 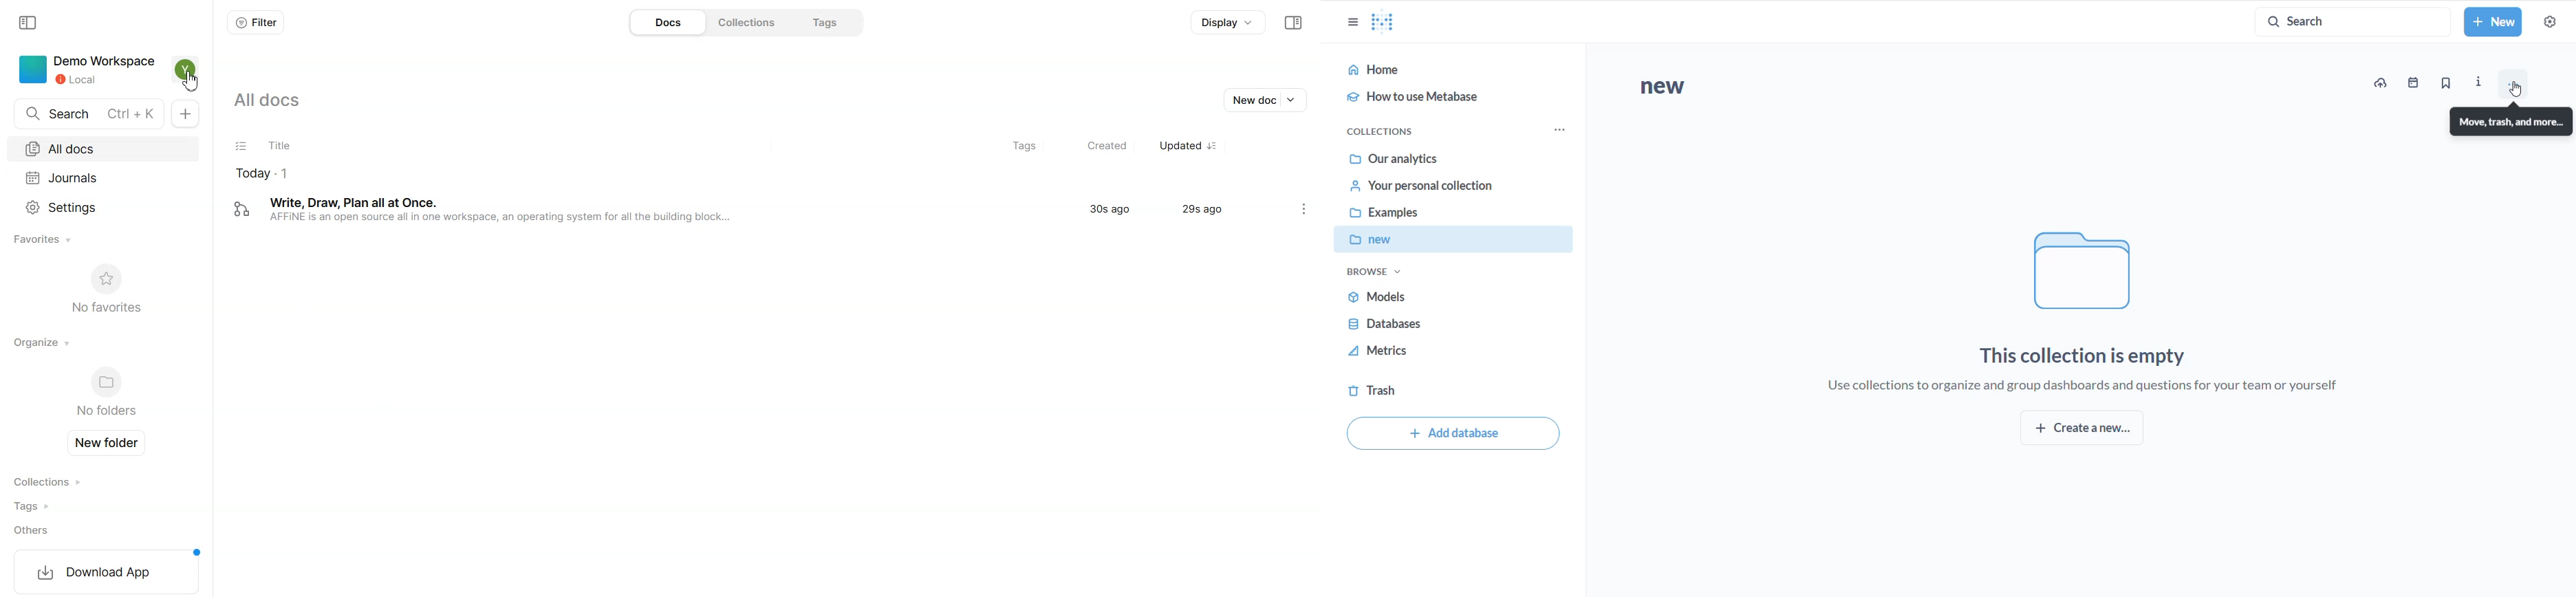 What do you see at coordinates (45, 240) in the screenshot?
I see `Favorites` at bounding box center [45, 240].